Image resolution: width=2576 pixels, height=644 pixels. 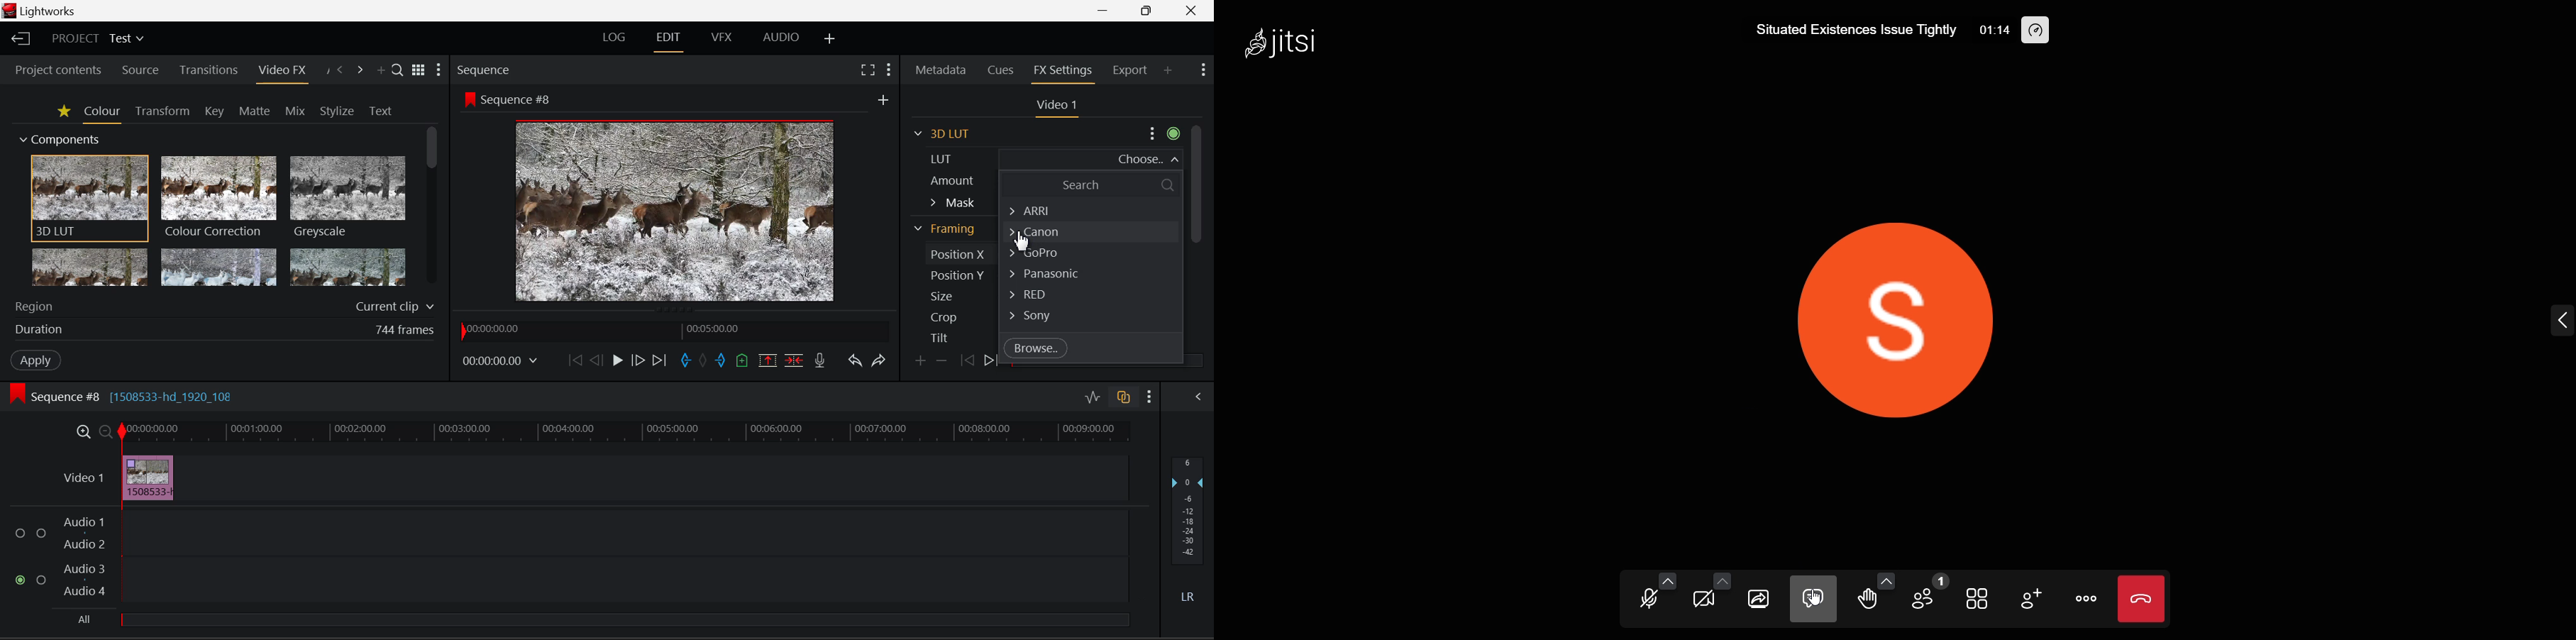 I want to click on more audio option, so click(x=1666, y=580).